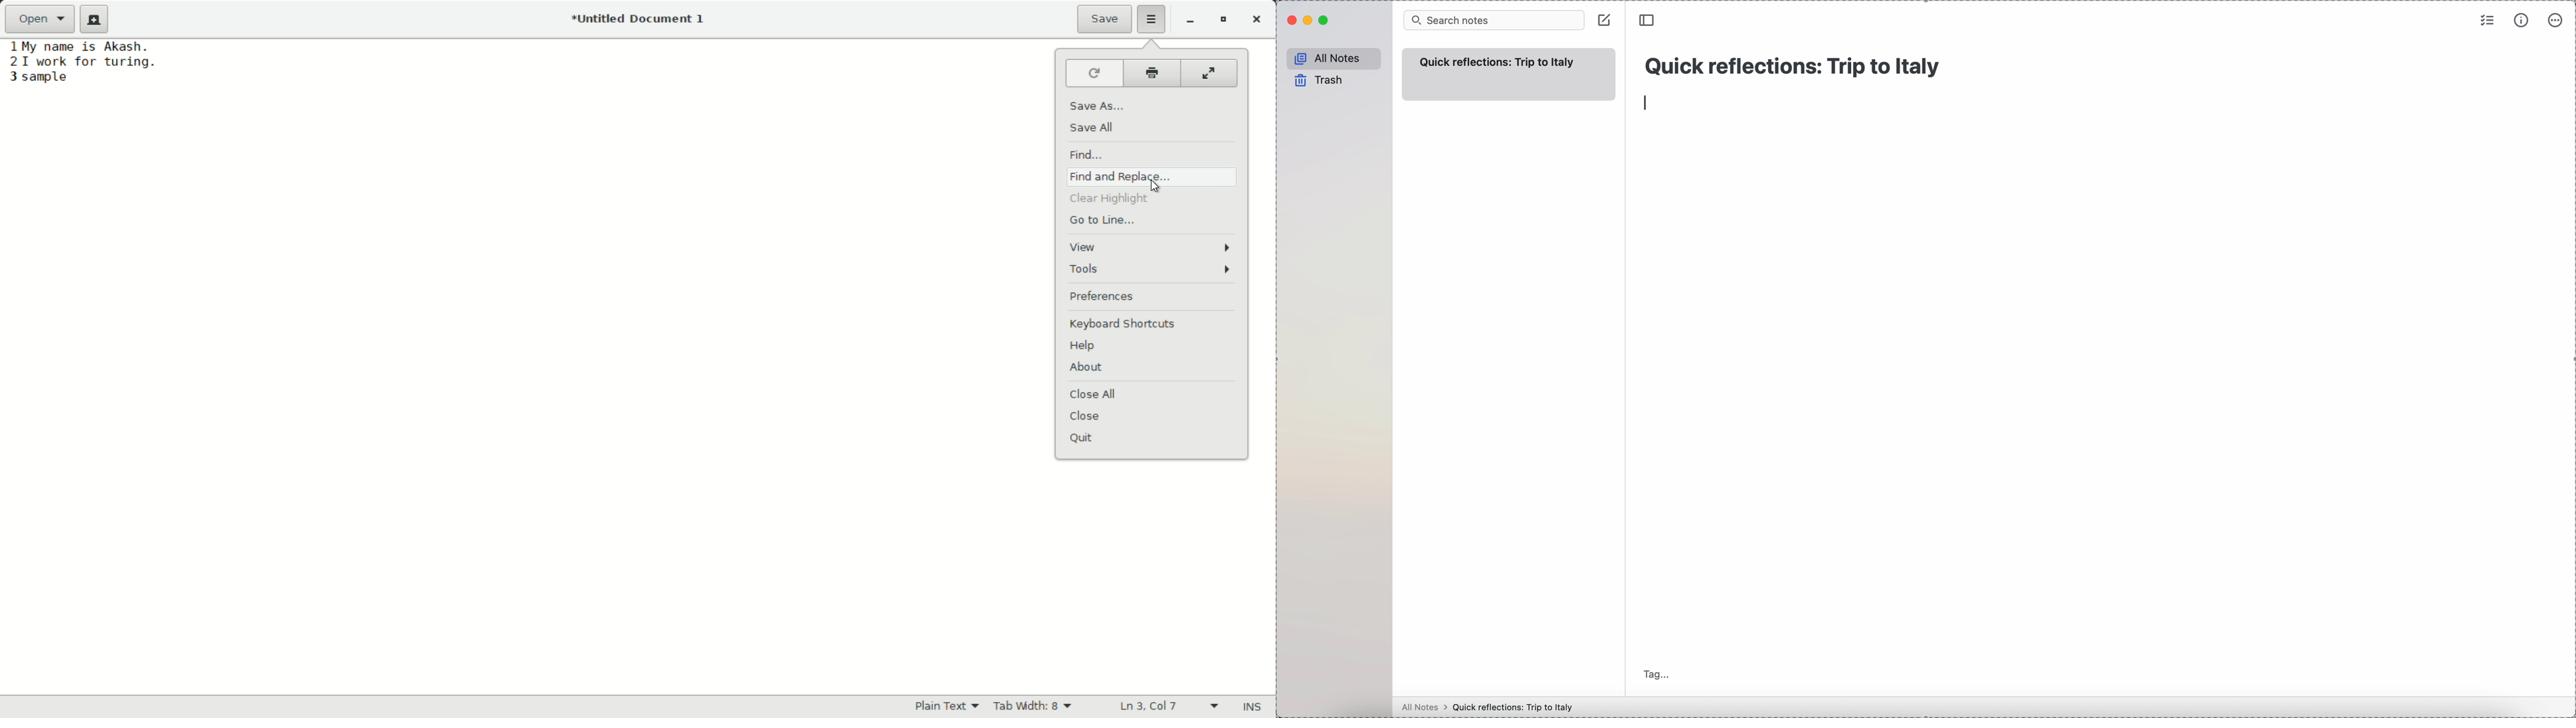 The image size is (2576, 728). What do you see at coordinates (1657, 674) in the screenshot?
I see `tag` at bounding box center [1657, 674].